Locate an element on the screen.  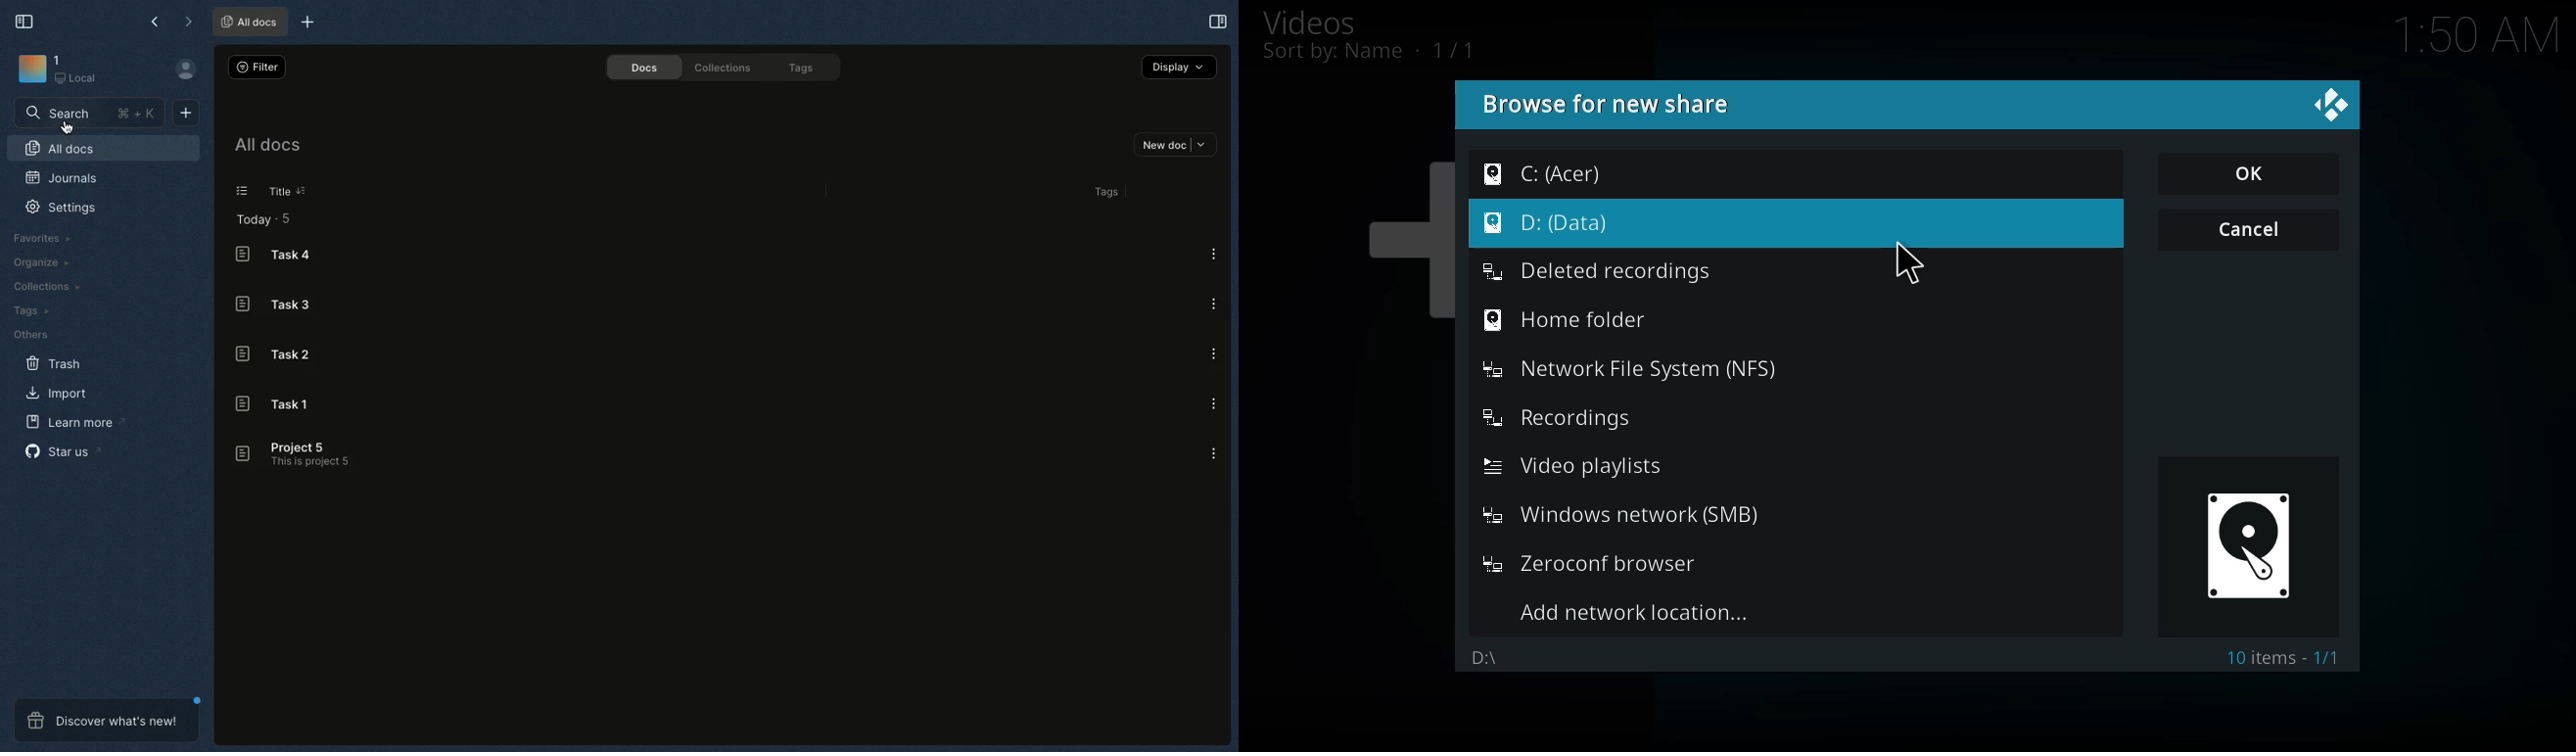
Back is located at coordinates (151, 23).